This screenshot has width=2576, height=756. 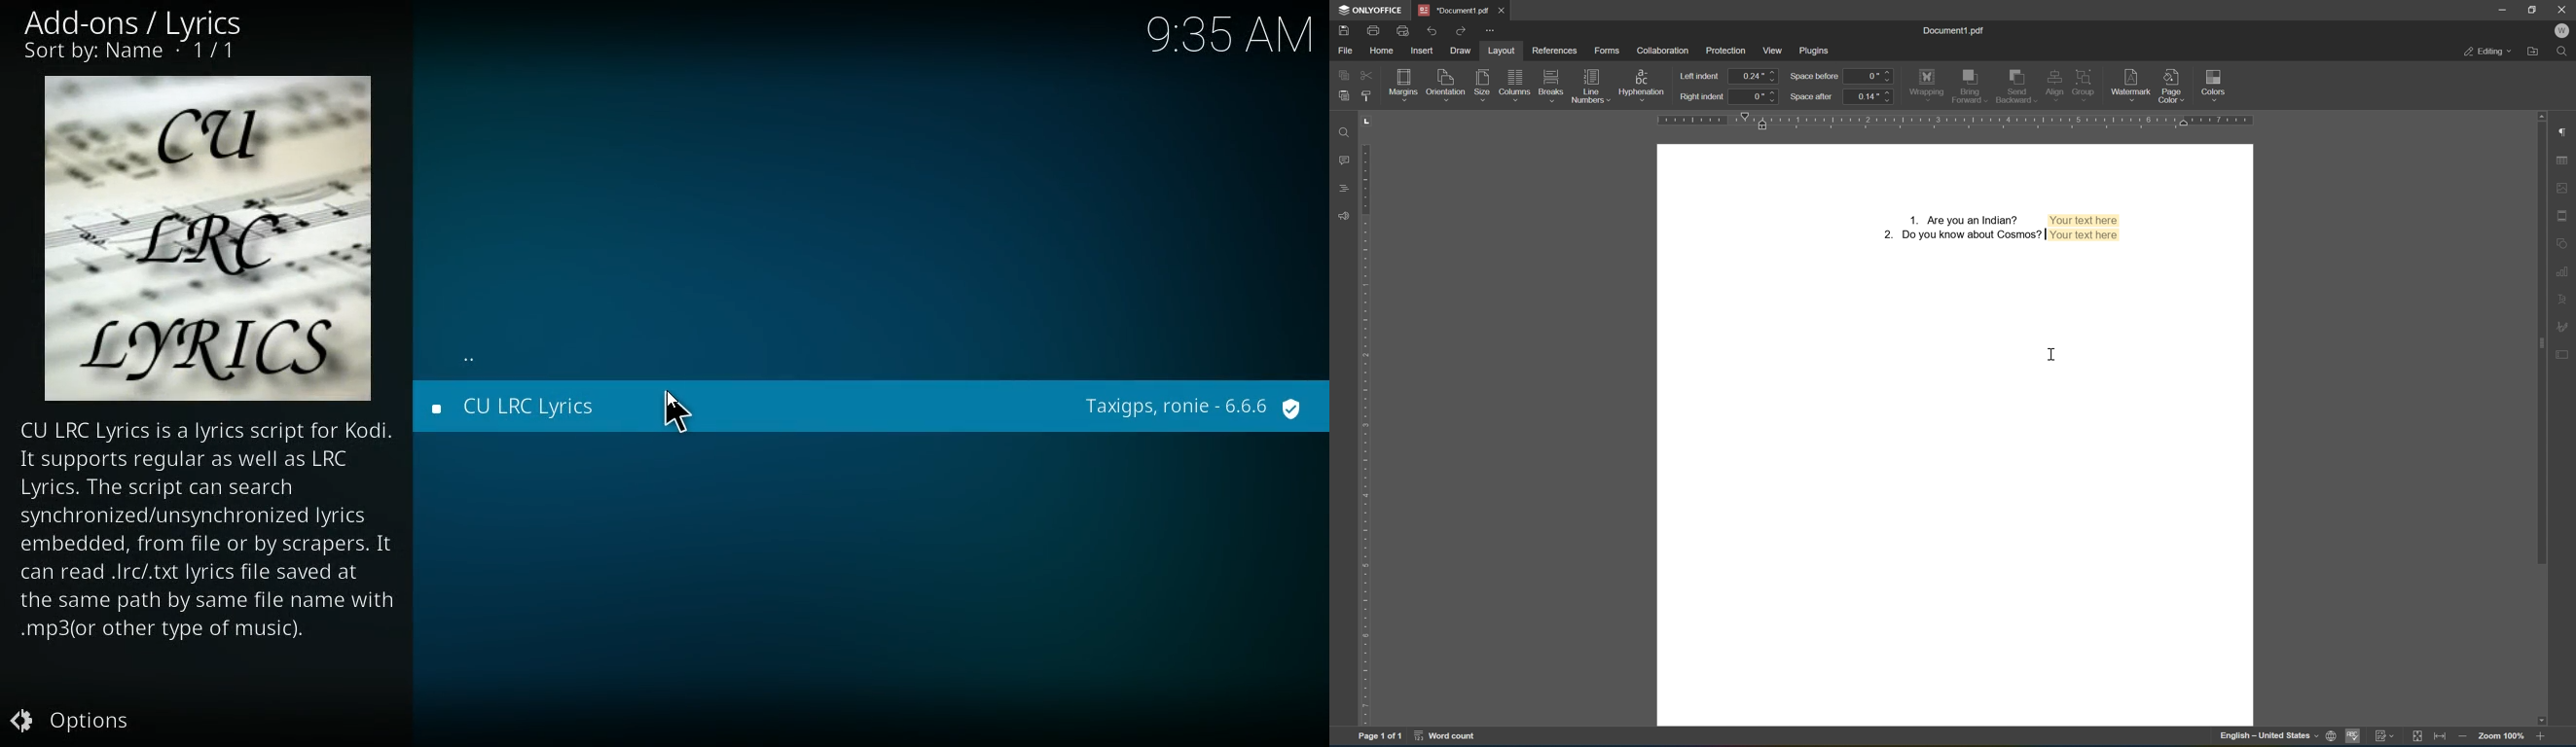 I want to click on fit to slide, so click(x=2415, y=737).